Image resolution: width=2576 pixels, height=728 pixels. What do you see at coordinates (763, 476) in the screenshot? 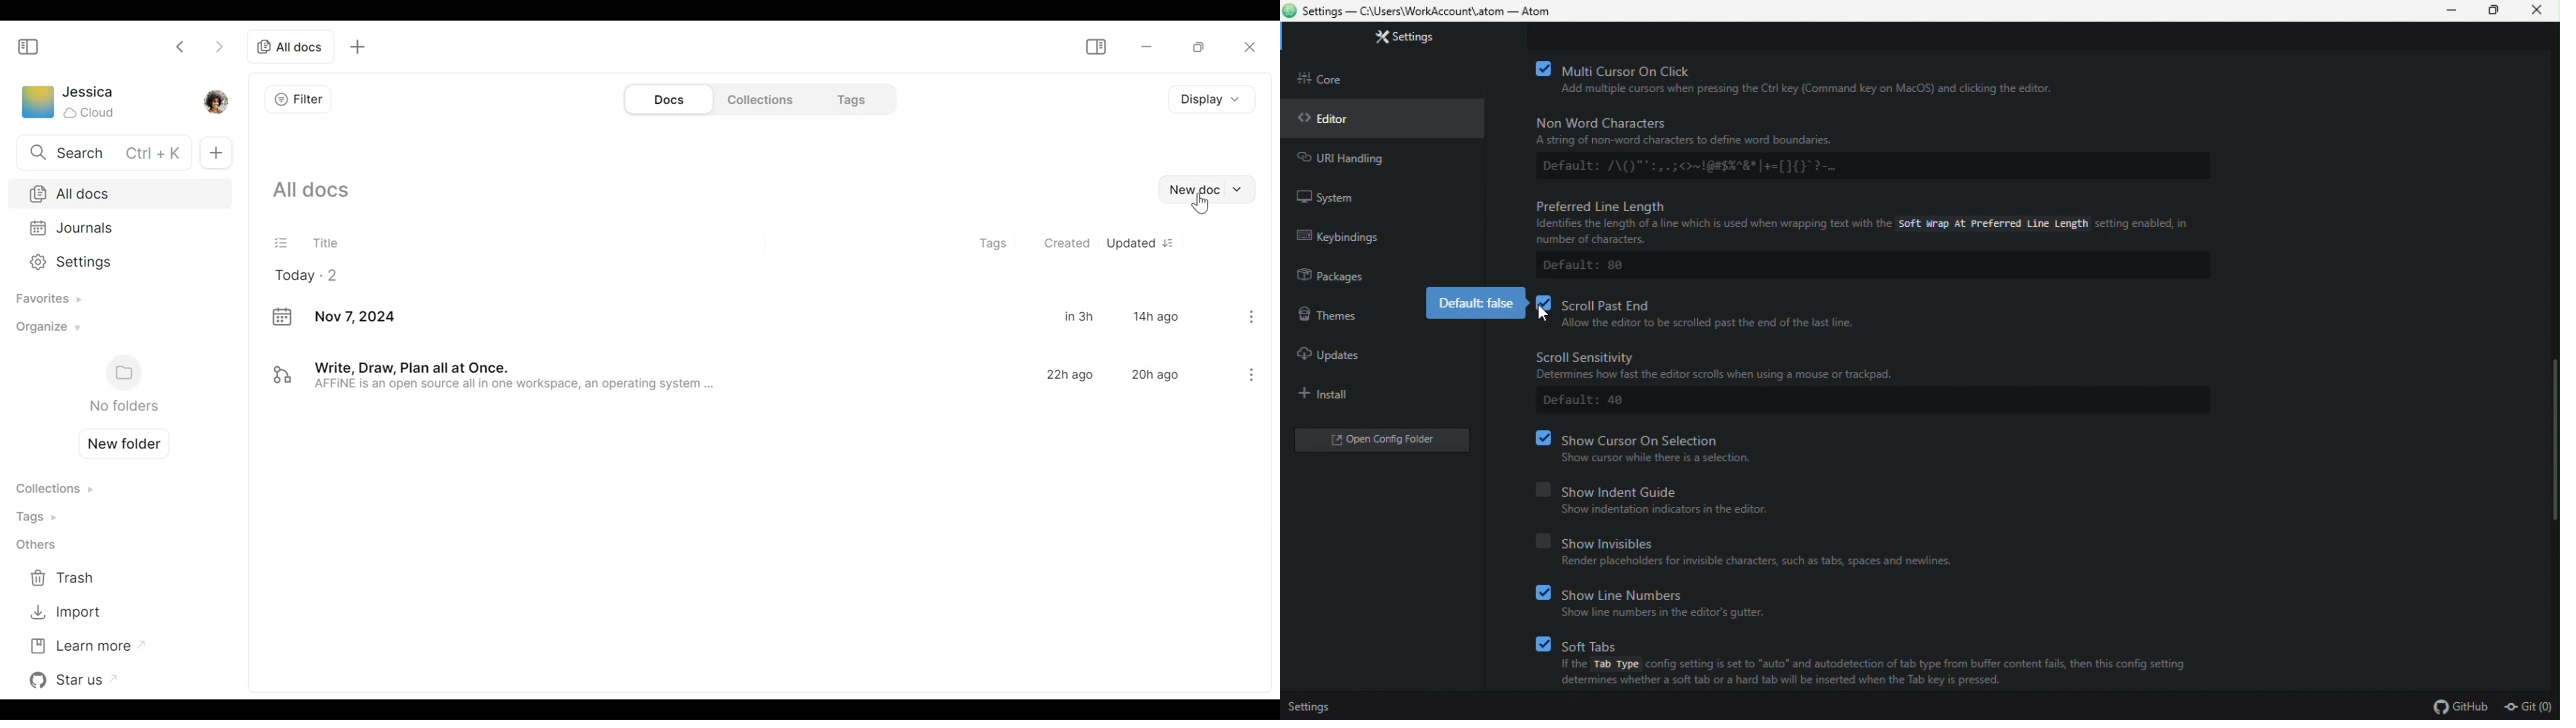
I see `Documents in the thumbnail` at bounding box center [763, 476].